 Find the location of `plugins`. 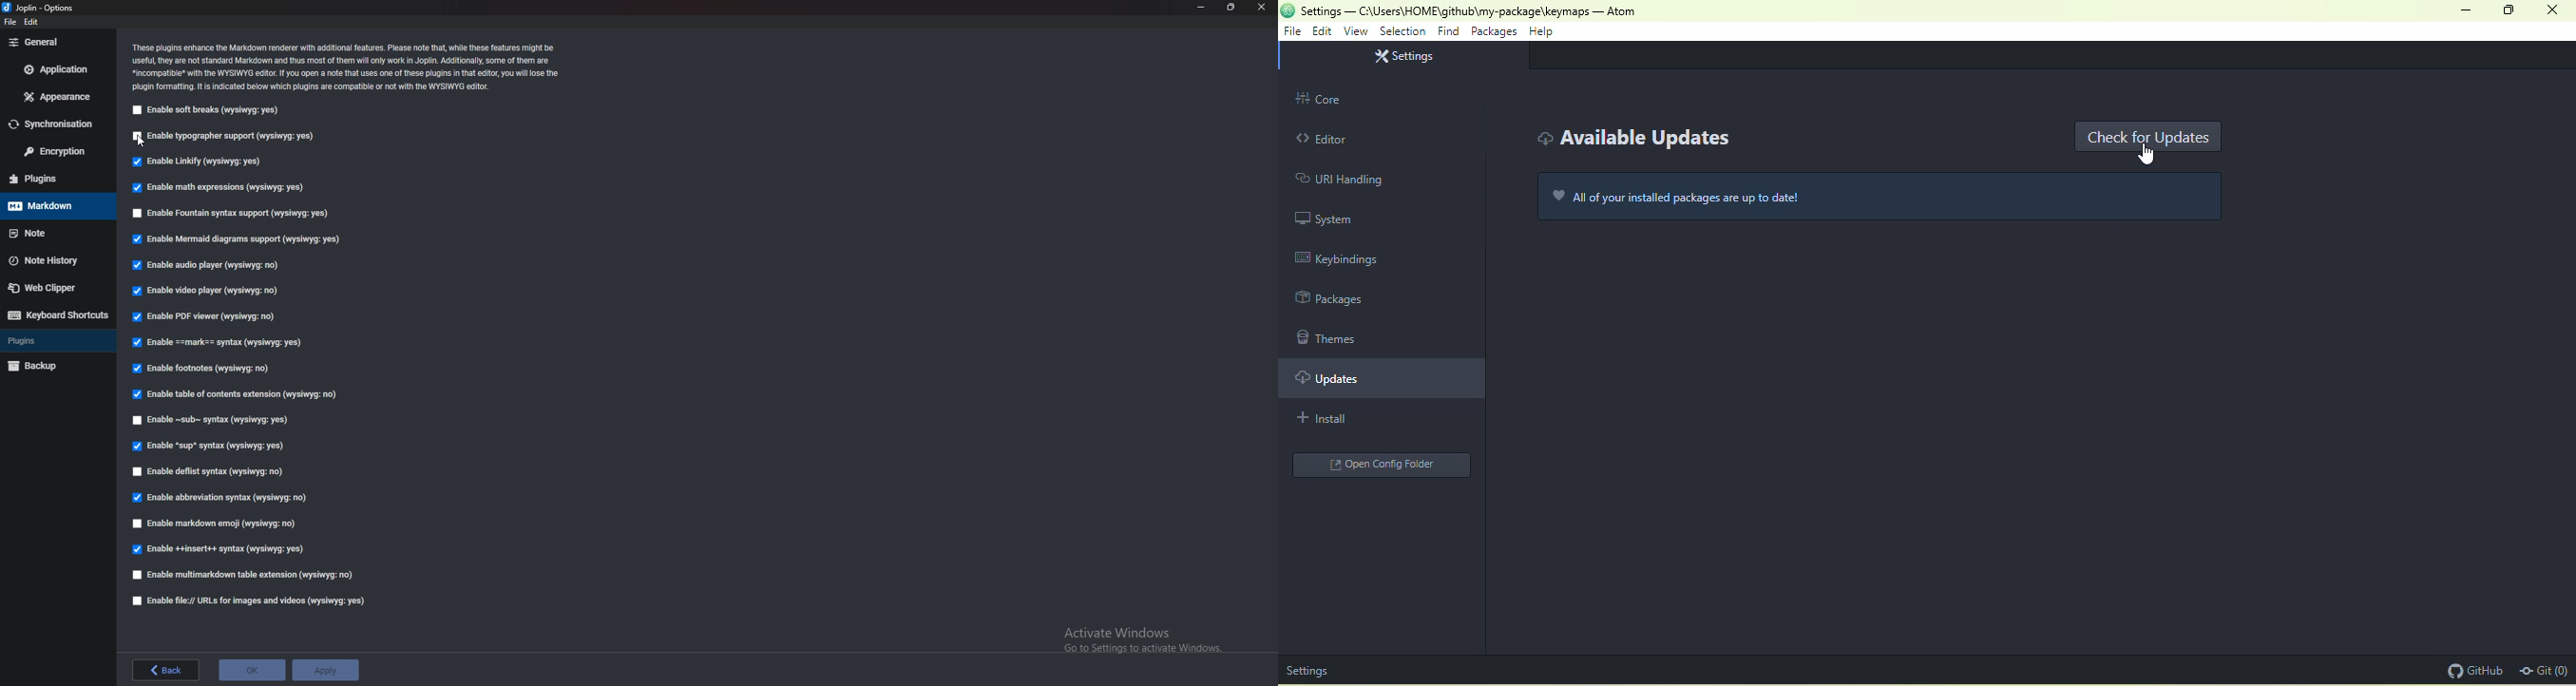

plugins is located at coordinates (57, 341).